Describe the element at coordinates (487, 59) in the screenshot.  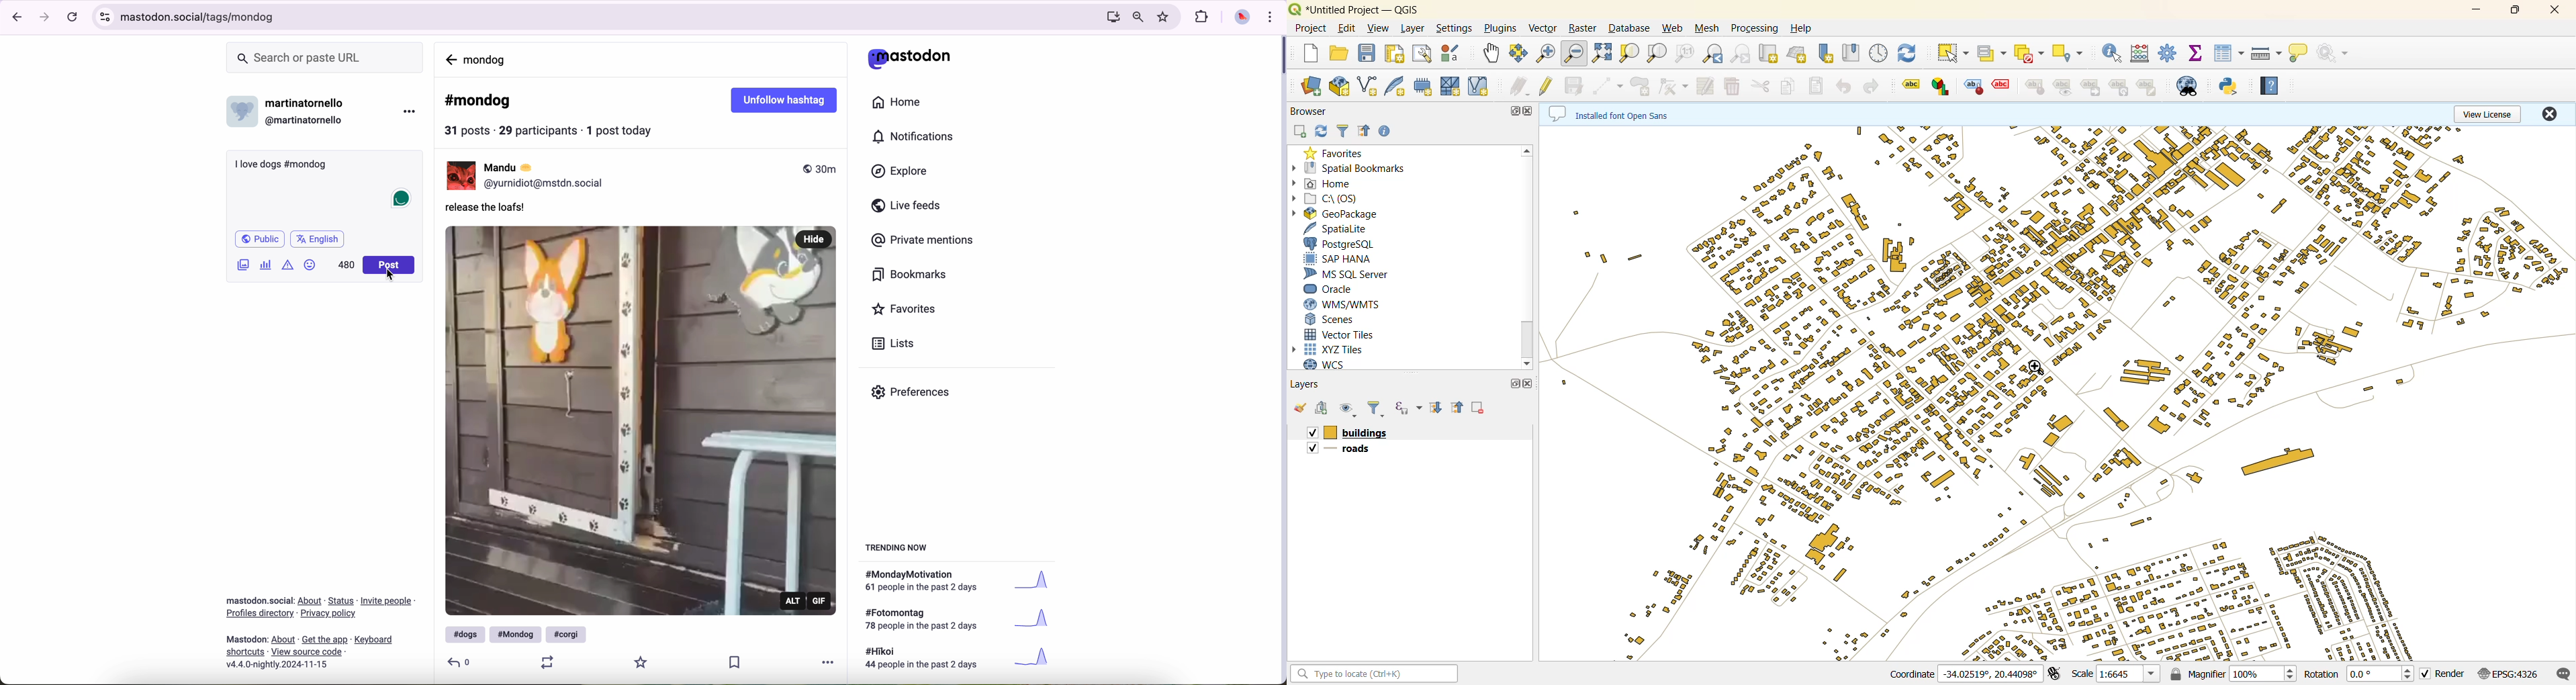
I see `mondog` at that location.